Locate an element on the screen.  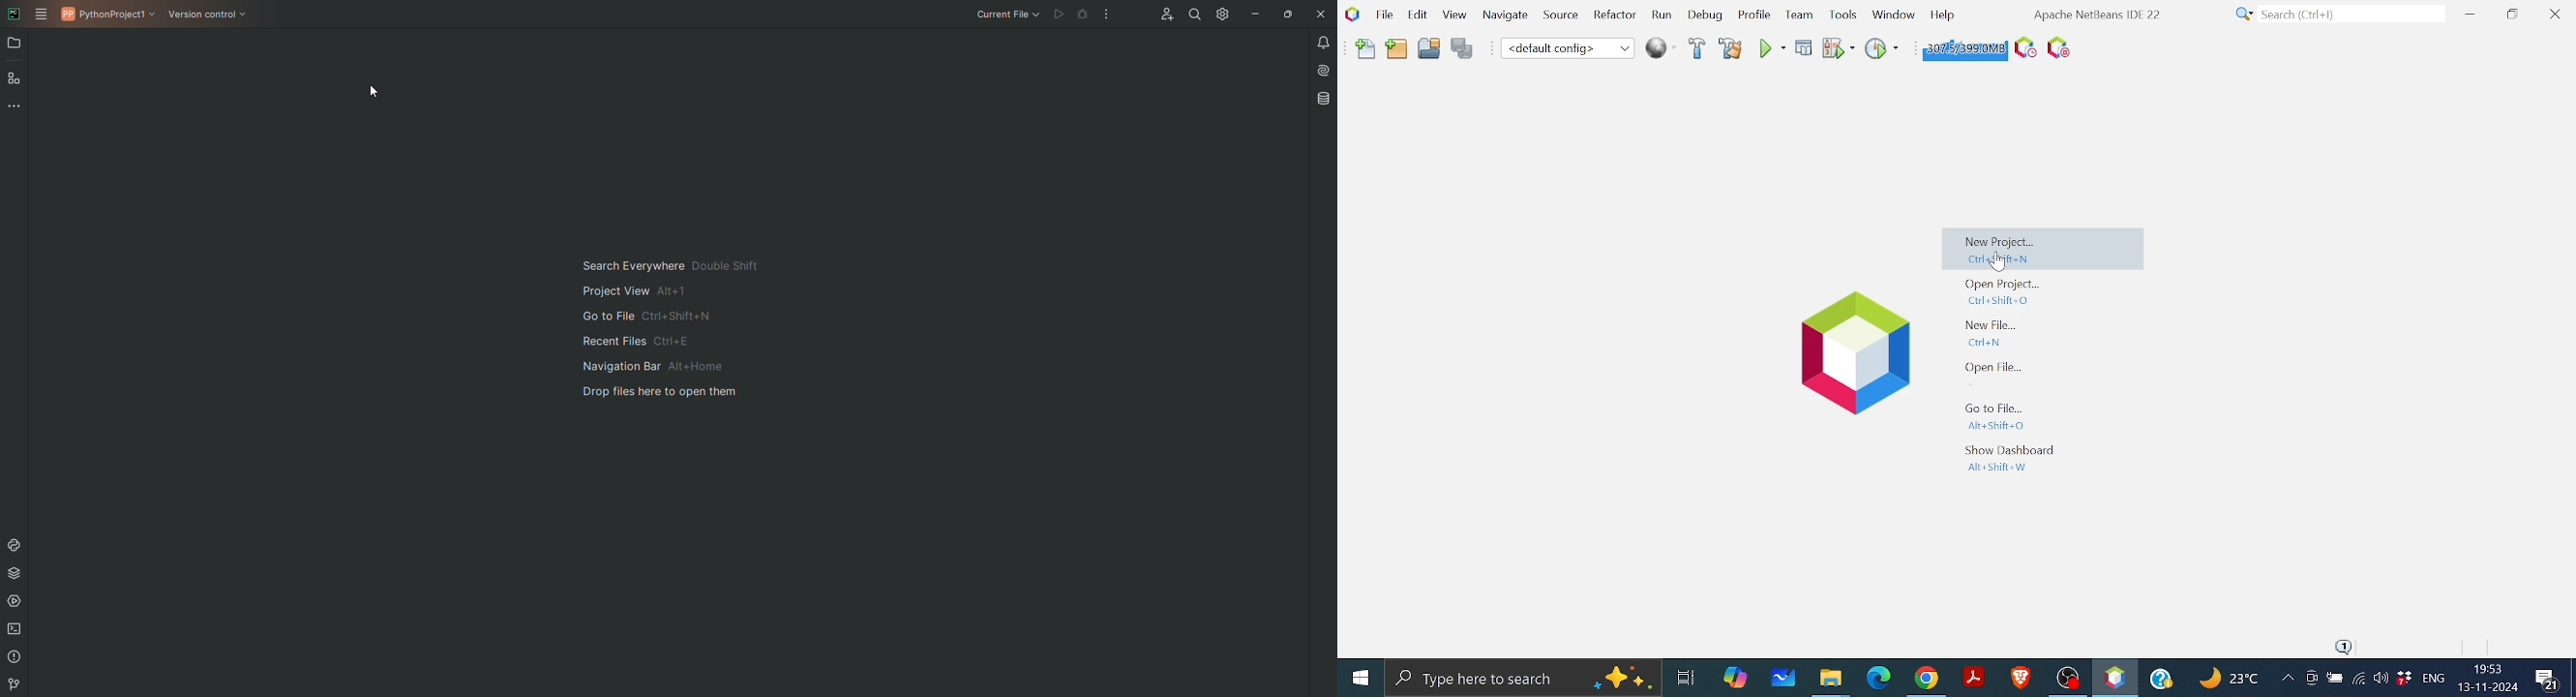
cursor is located at coordinates (376, 91).